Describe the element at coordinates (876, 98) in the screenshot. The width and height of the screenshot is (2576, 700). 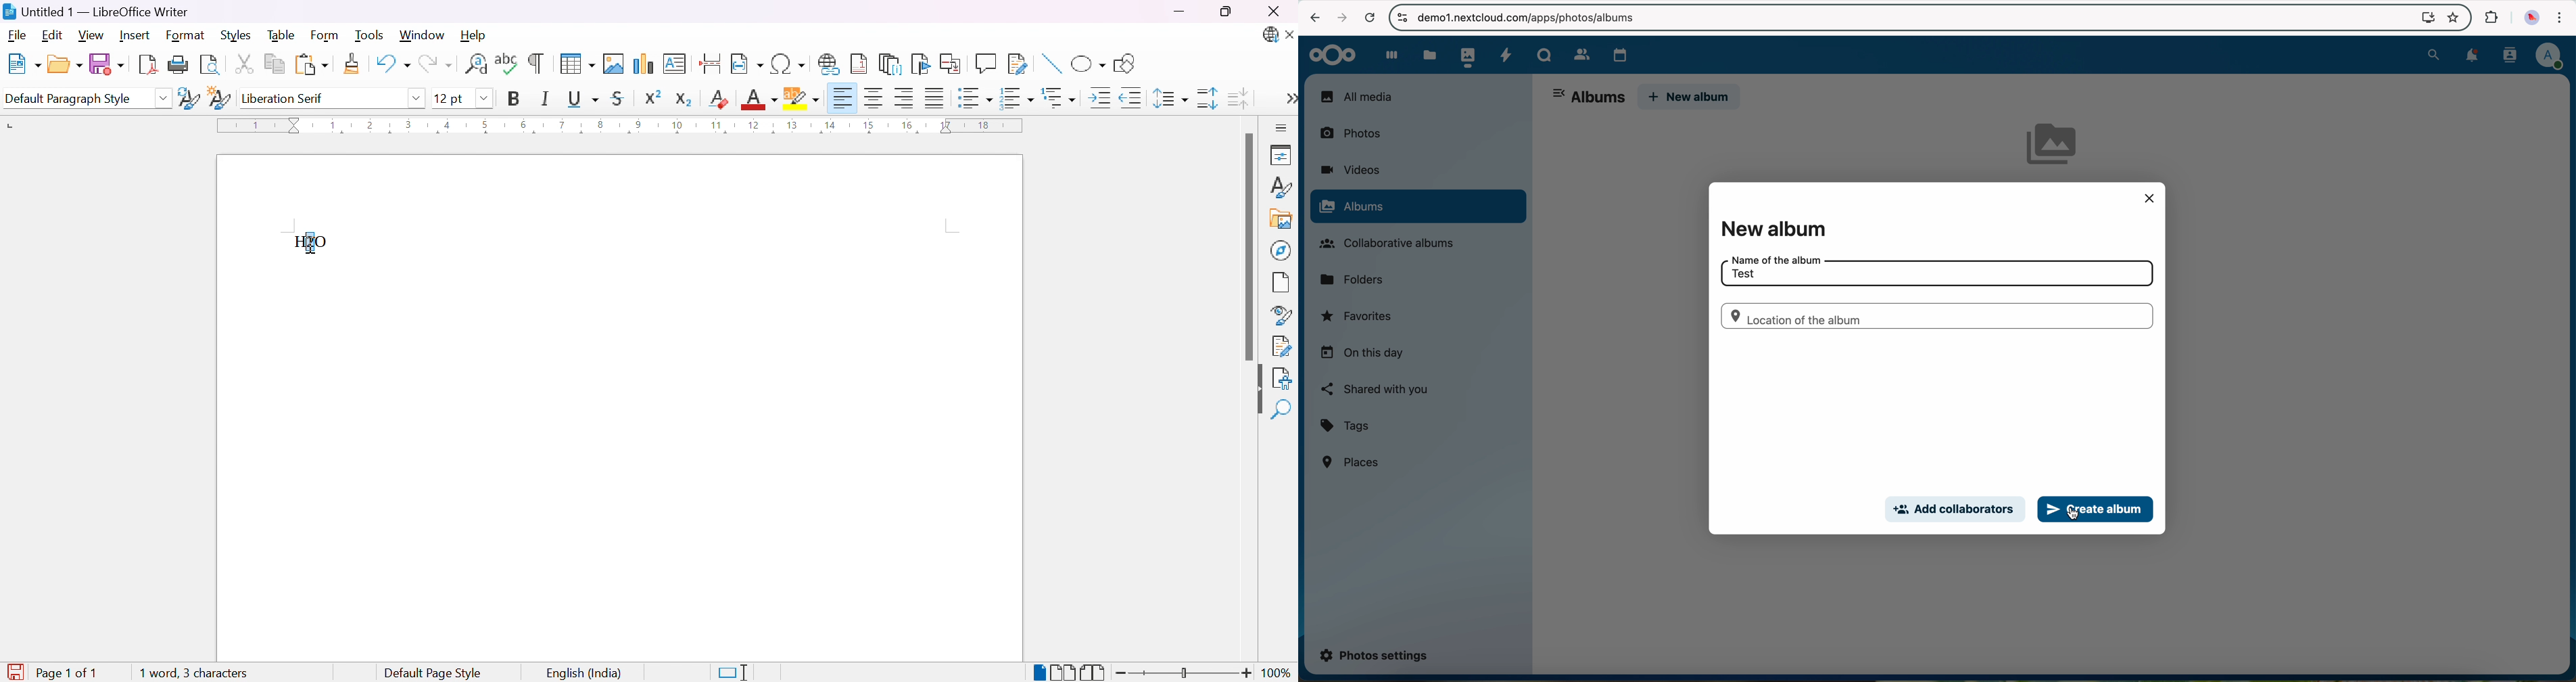
I see `Align center` at that location.